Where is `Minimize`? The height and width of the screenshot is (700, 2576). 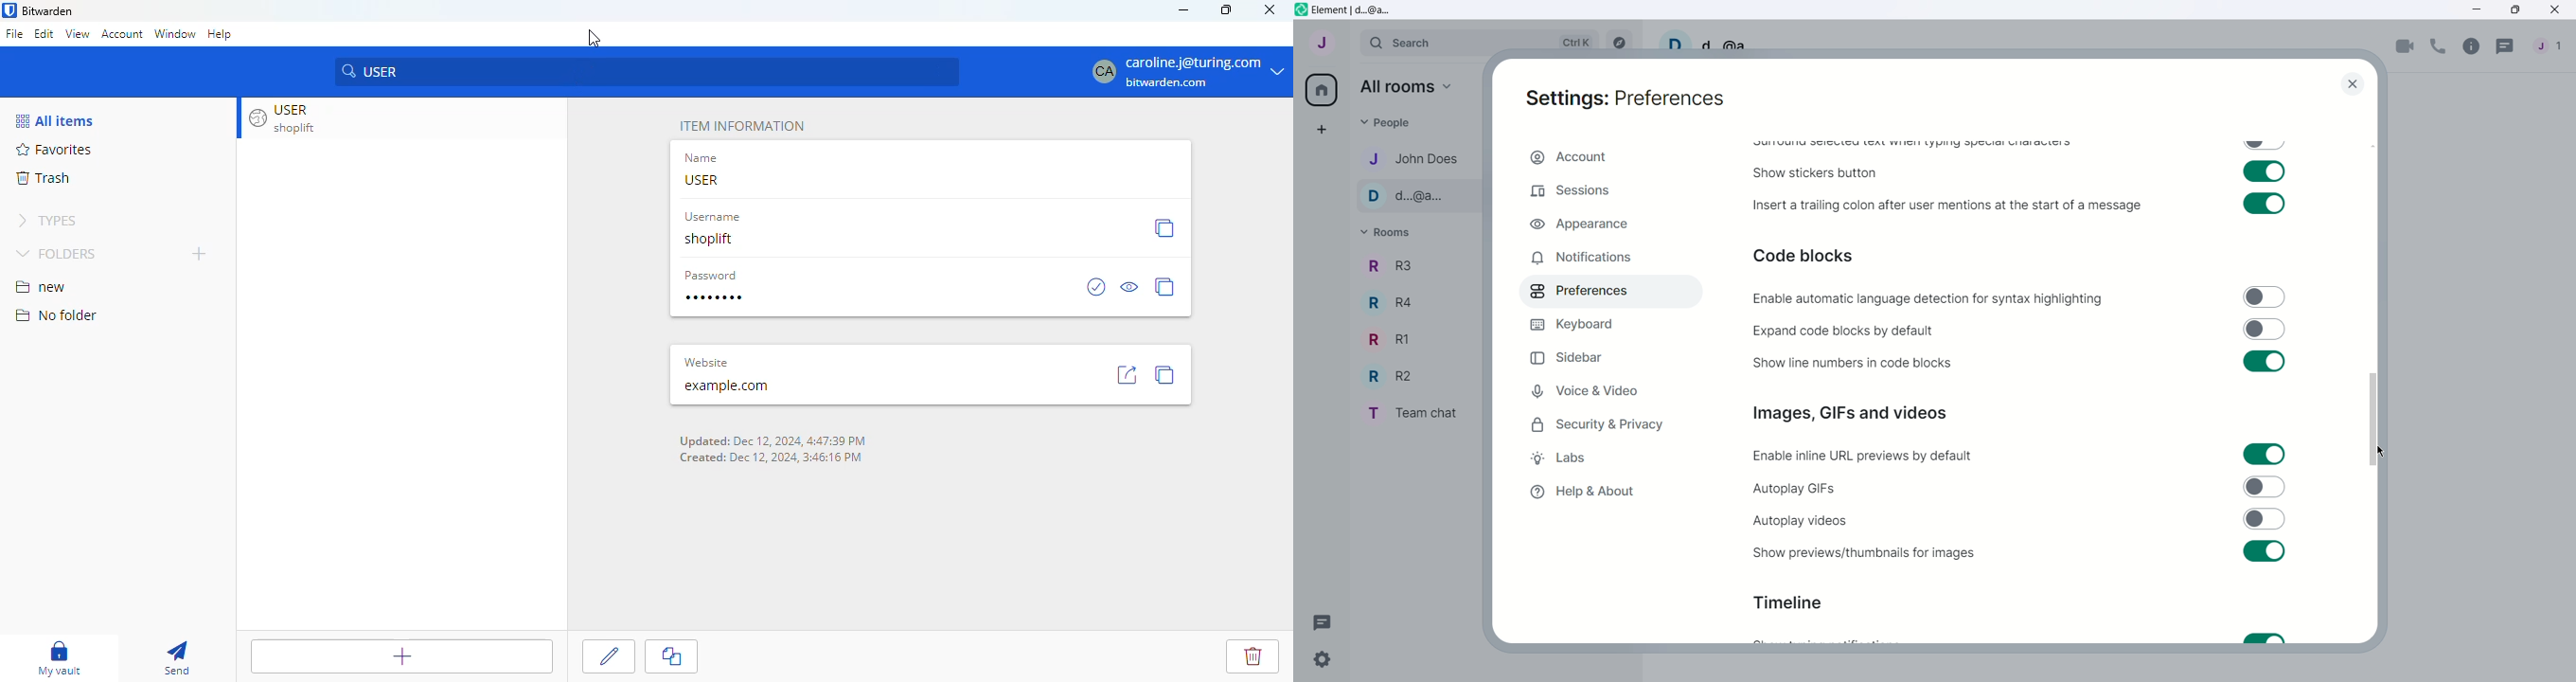
Minimize is located at coordinates (2478, 9).